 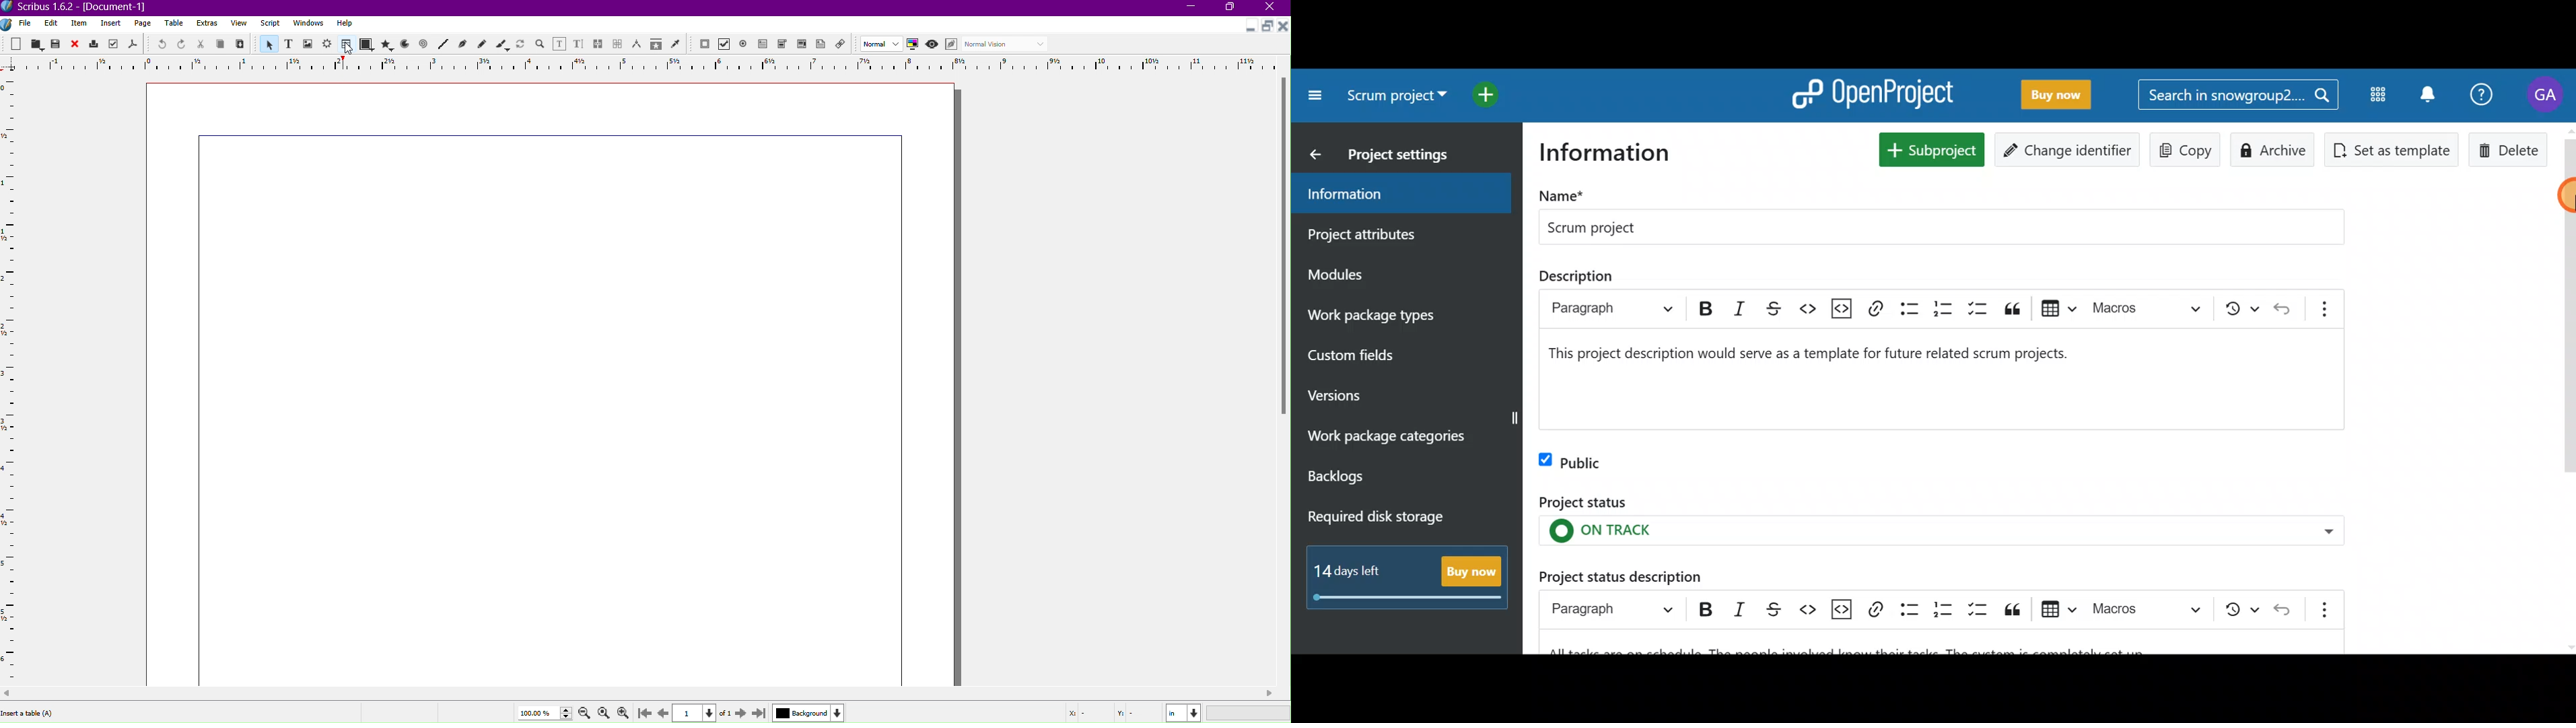 What do you see at coordinates (50, 23) in the screenshot?
I see `Edit` at bounding box center [50, 23].